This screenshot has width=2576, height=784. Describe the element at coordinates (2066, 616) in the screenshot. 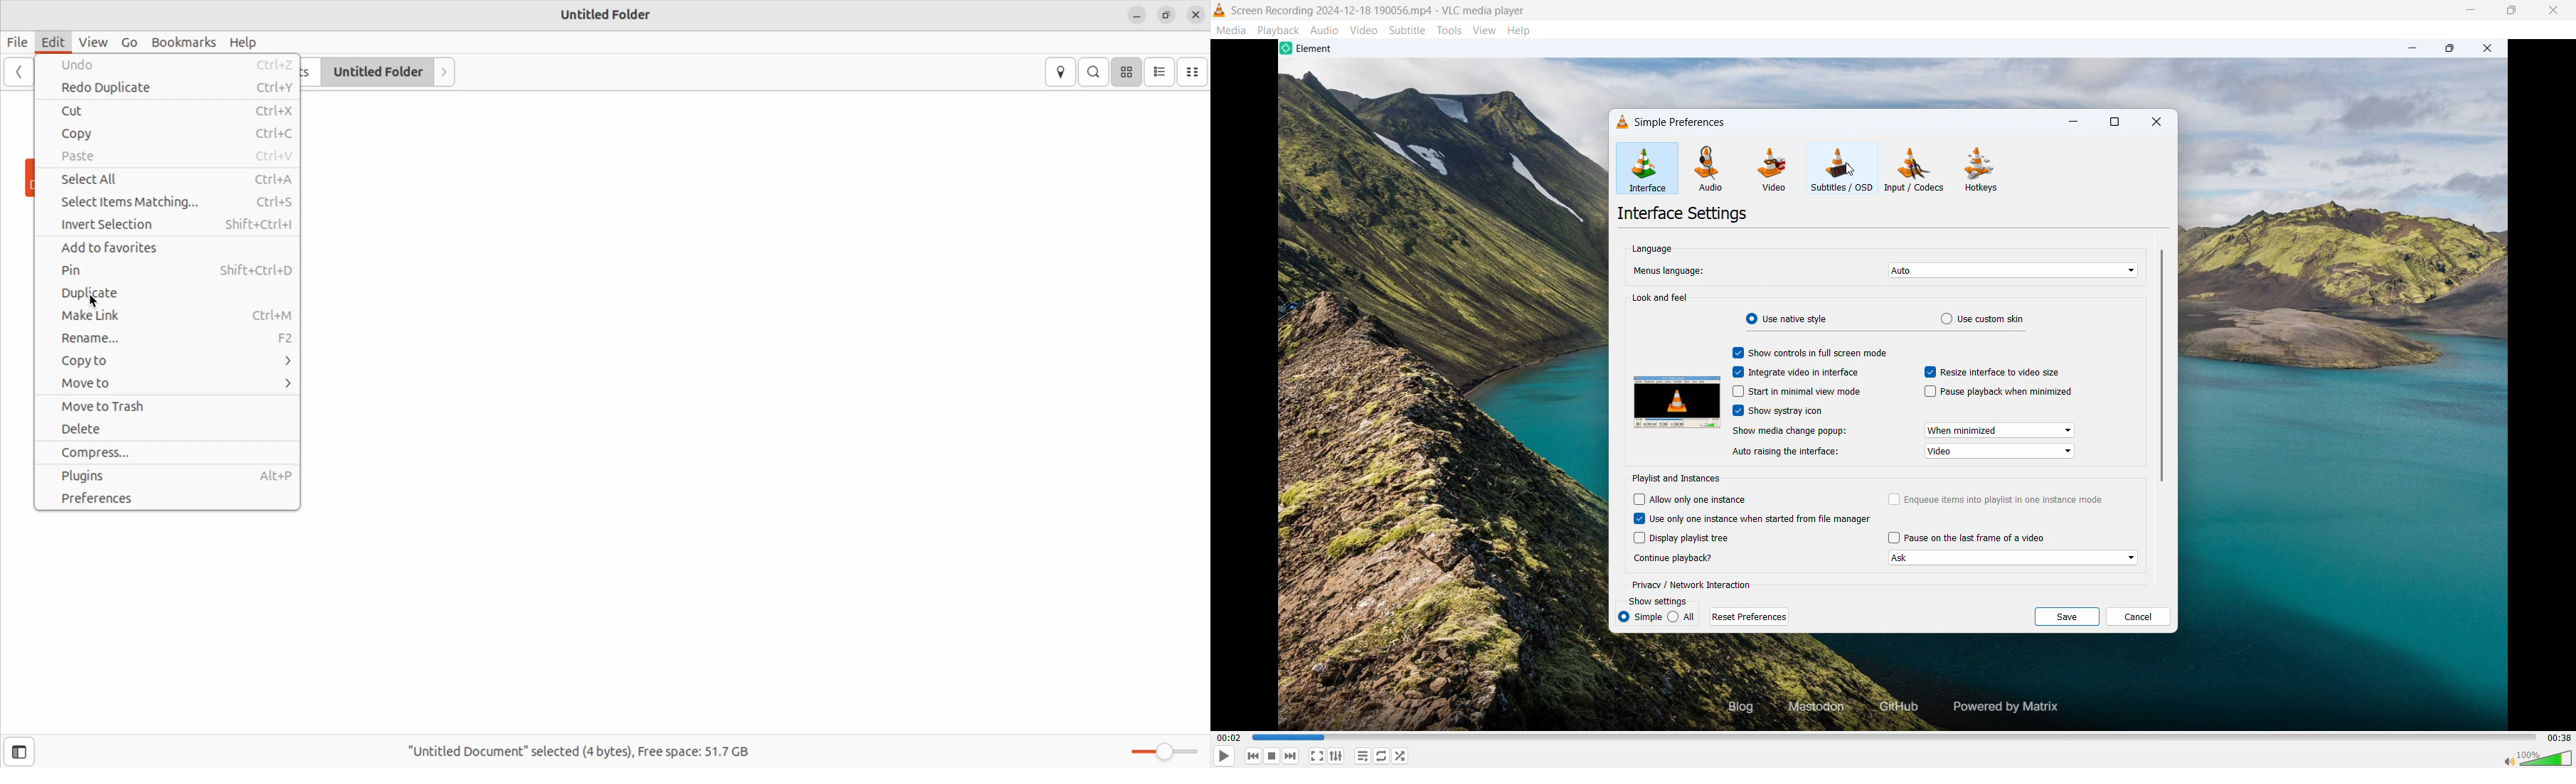

I see `save` at that location.